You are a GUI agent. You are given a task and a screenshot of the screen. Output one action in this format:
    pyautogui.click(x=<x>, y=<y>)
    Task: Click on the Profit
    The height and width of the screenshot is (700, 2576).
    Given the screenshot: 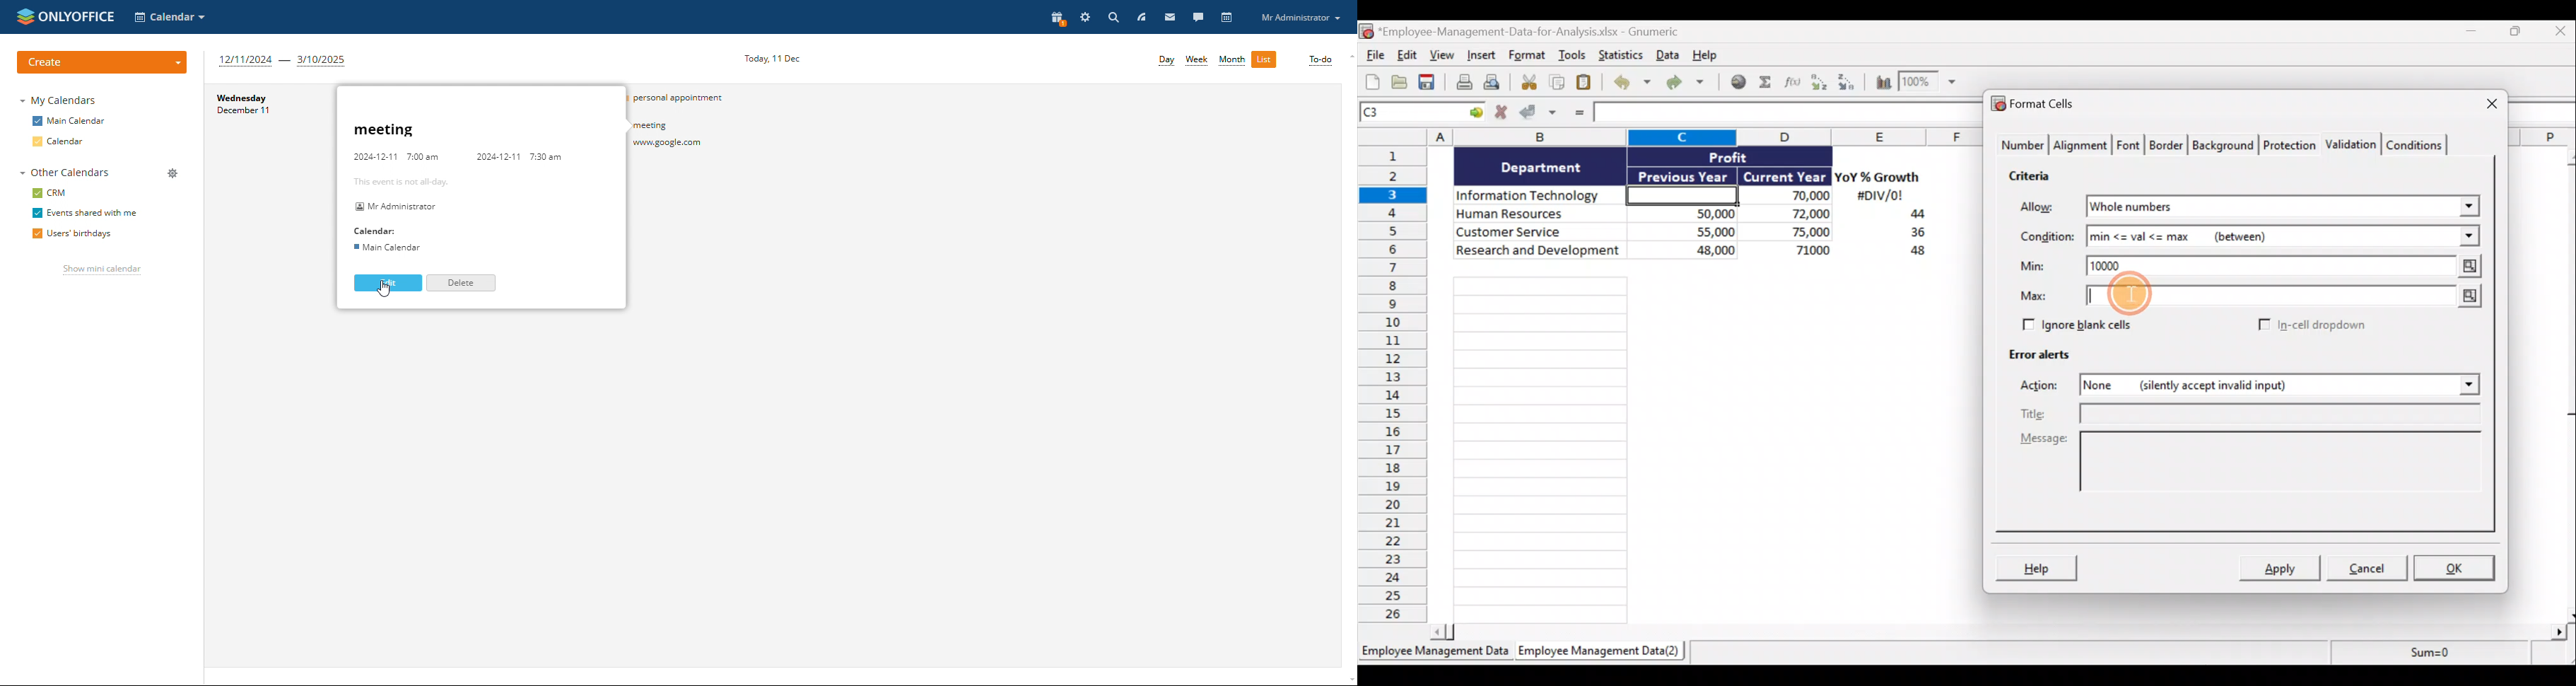 What is the action you would take?
    pyautogui.click(x=1749, y=156)
    